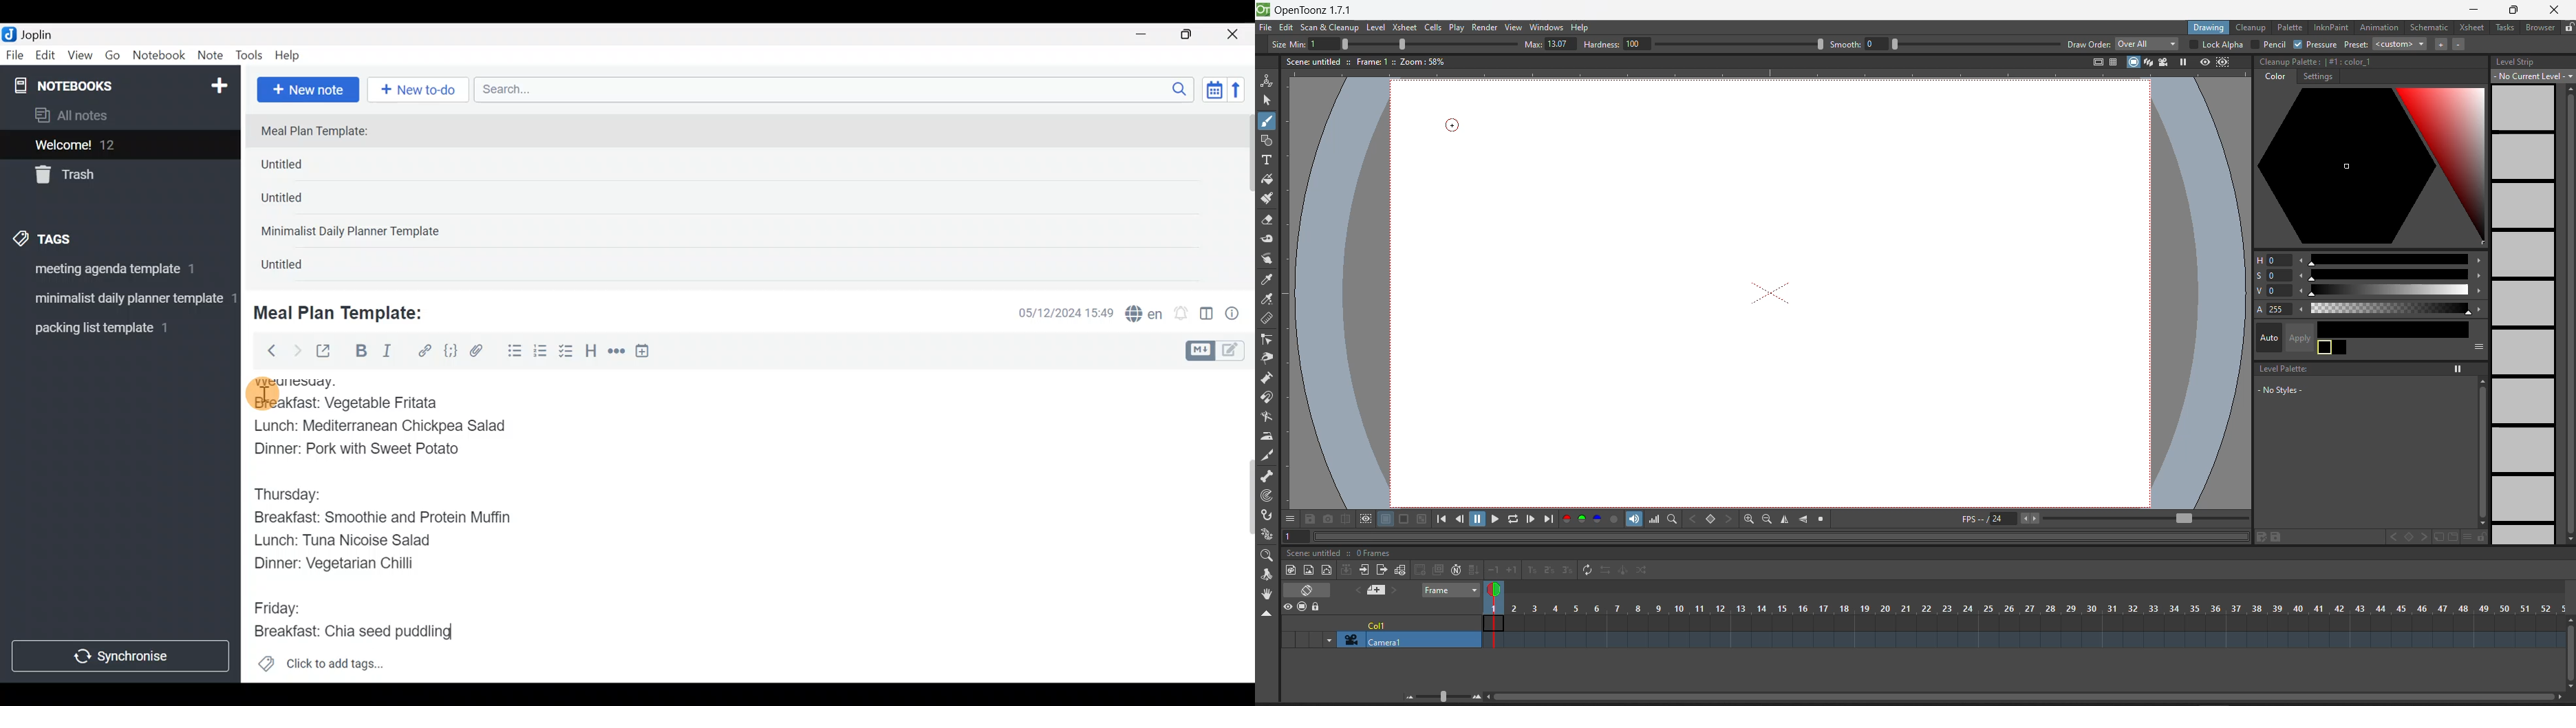  What do you see at coordinates (359, 628) in the screenshot?
I see `Breakfast: Chia seed puddling` at bounding box center [359, 628].